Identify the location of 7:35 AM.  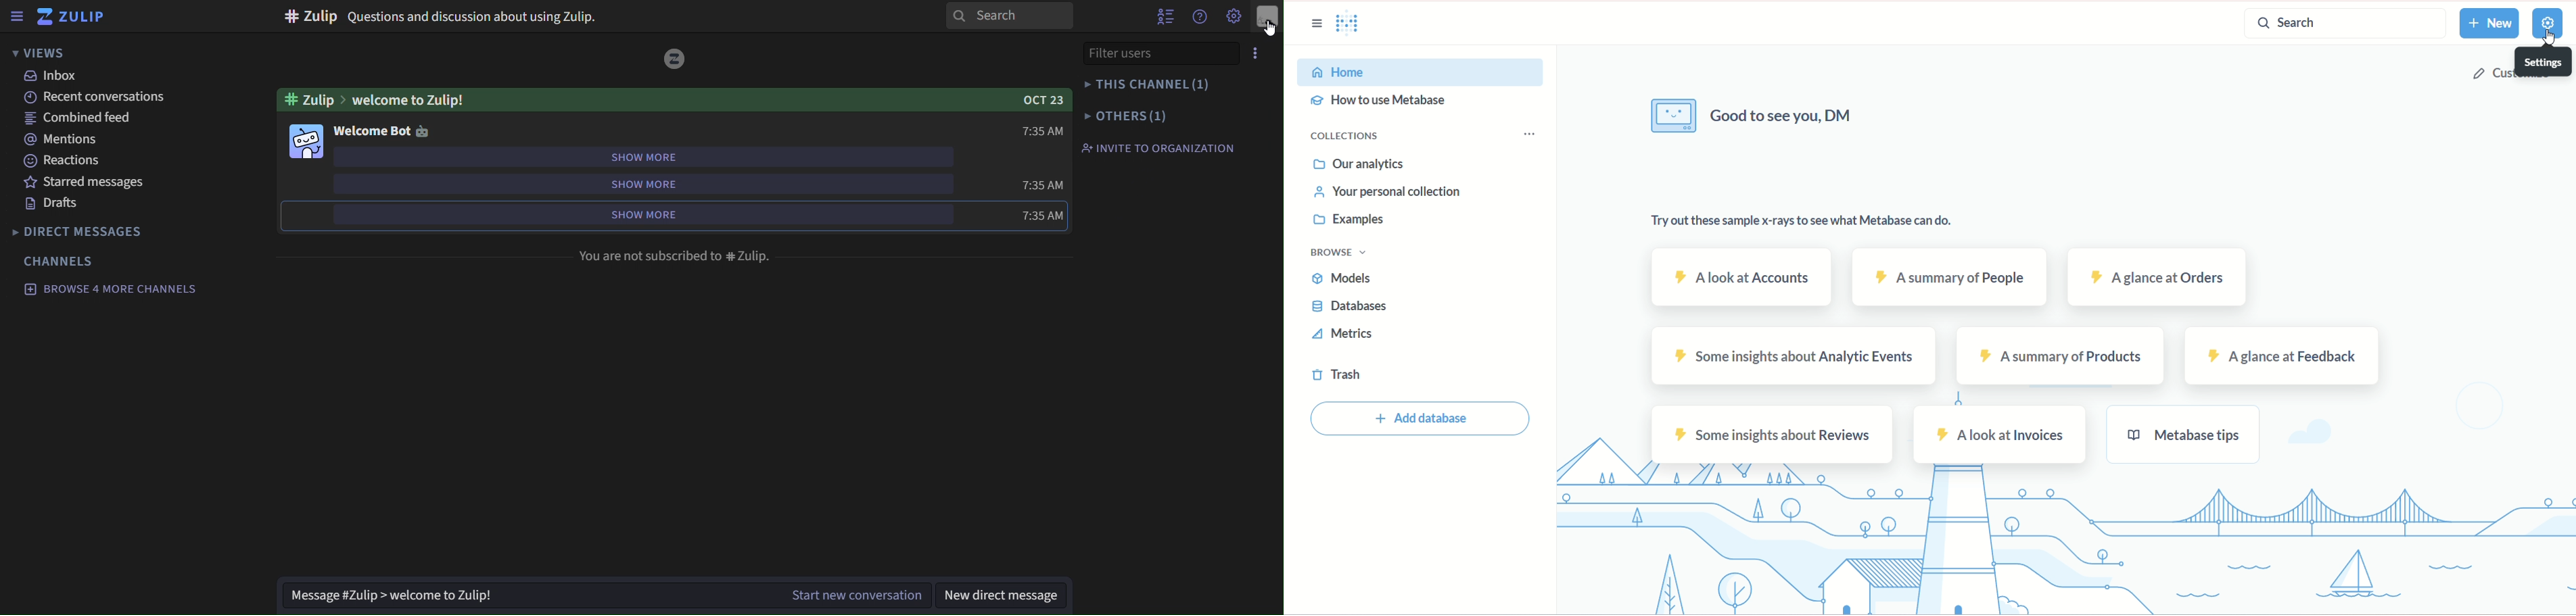
(1041, 185).